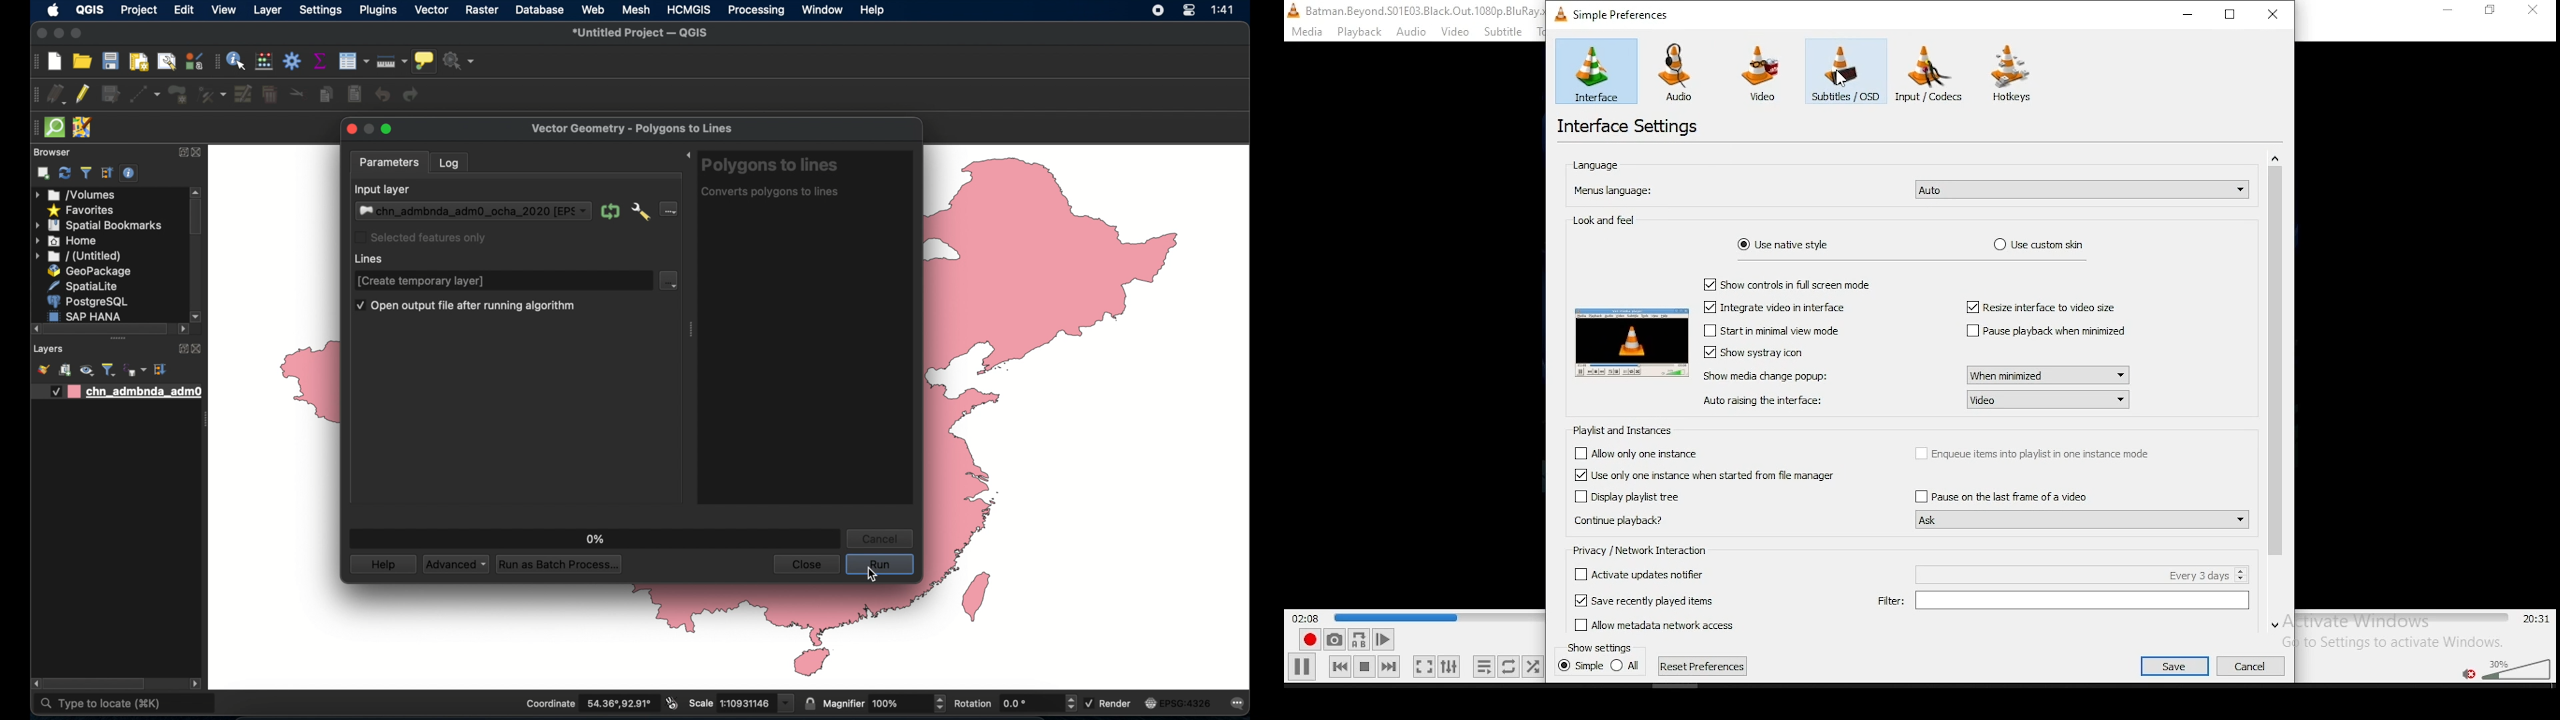 Image resolution: width=2576 pixels, height=728 pixels. Describe the element at coordinates (1225, 10) in the screenshot. I see `time` at that location.